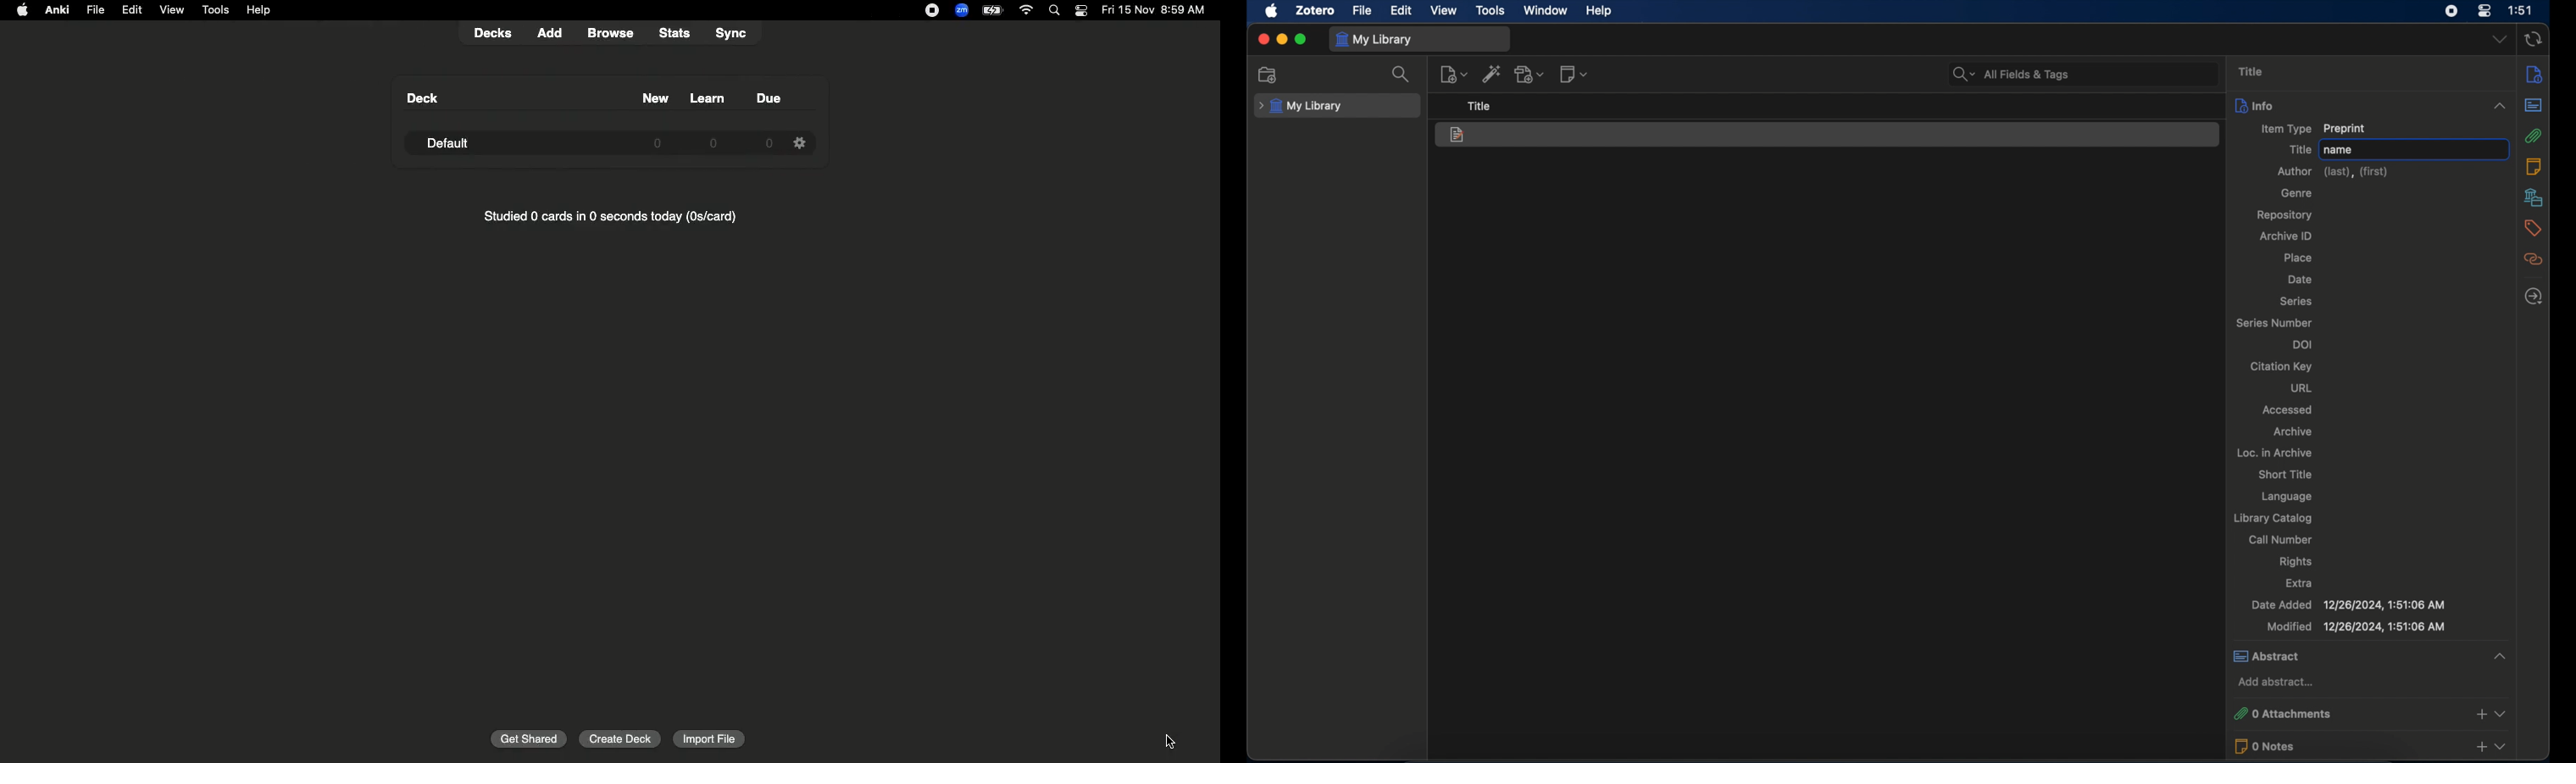  Describe the element at coordinates (772, 98) in the screenshot. I see `Due` at that location.